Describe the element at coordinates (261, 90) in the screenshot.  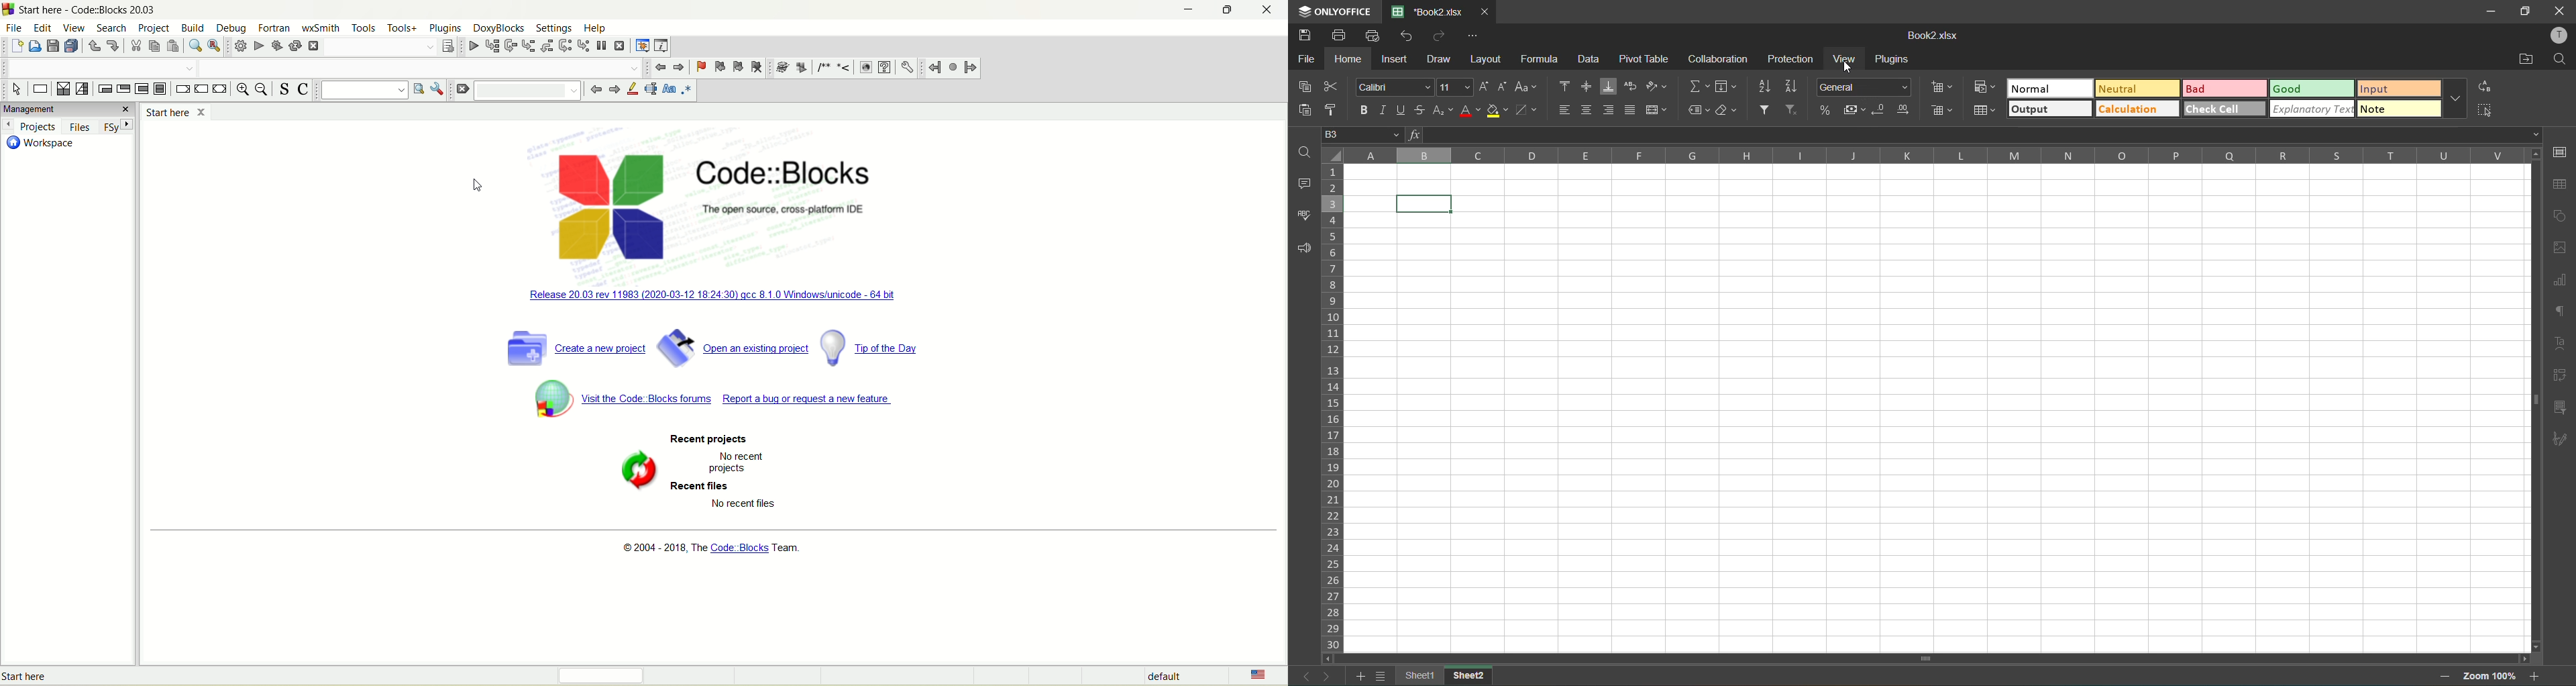
I see `zoom out` at that location.